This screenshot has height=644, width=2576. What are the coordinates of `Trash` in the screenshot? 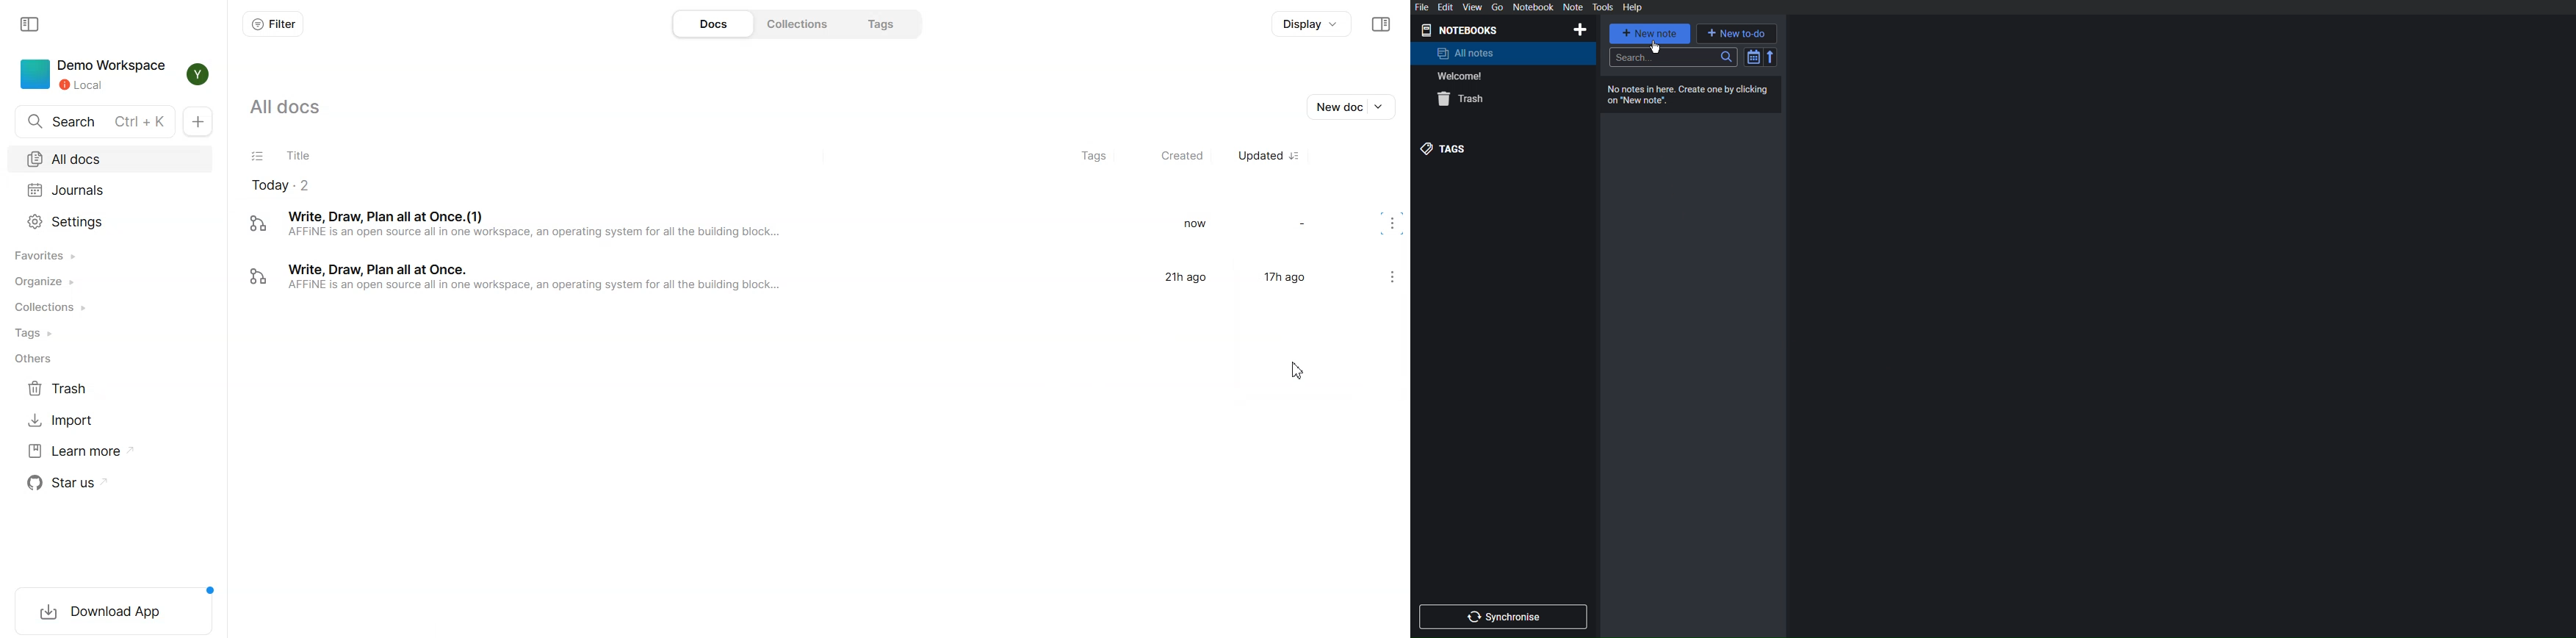 It's located at (1464, 100).